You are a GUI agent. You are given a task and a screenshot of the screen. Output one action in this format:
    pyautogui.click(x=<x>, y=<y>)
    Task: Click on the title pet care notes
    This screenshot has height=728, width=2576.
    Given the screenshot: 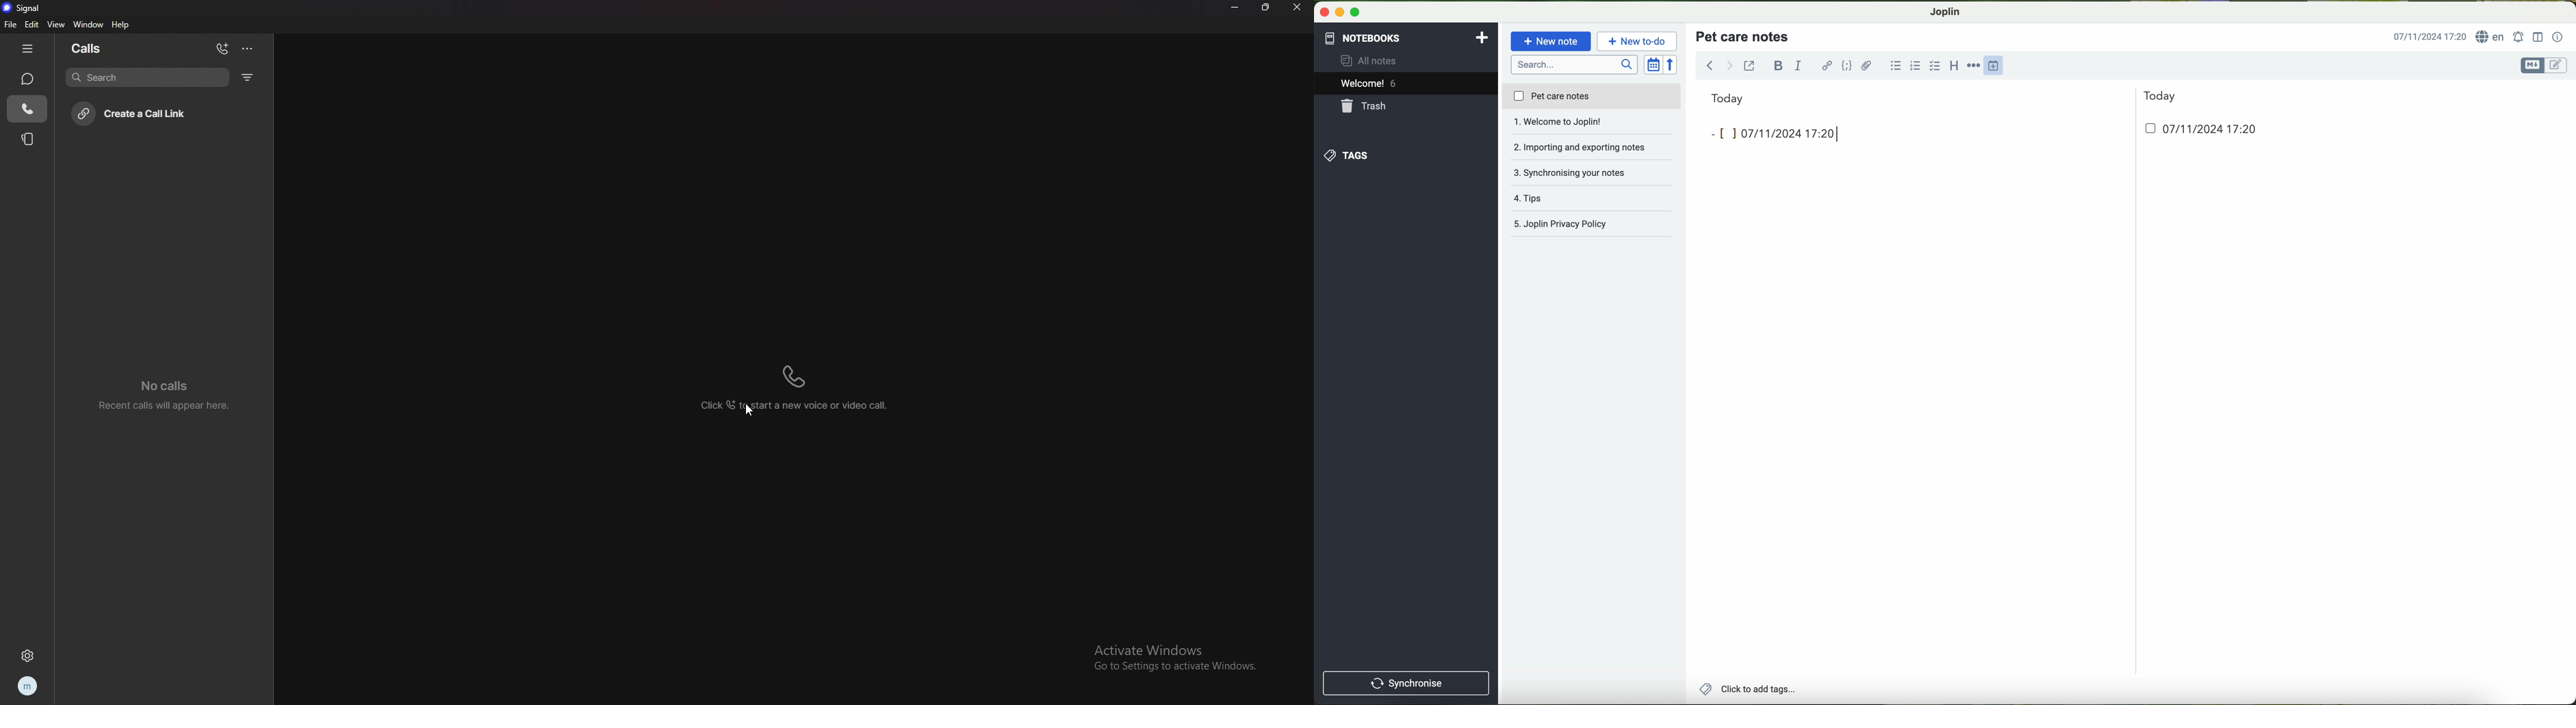 What is the action you would take?
    pyautogui.click(x=1744, y=36)
    